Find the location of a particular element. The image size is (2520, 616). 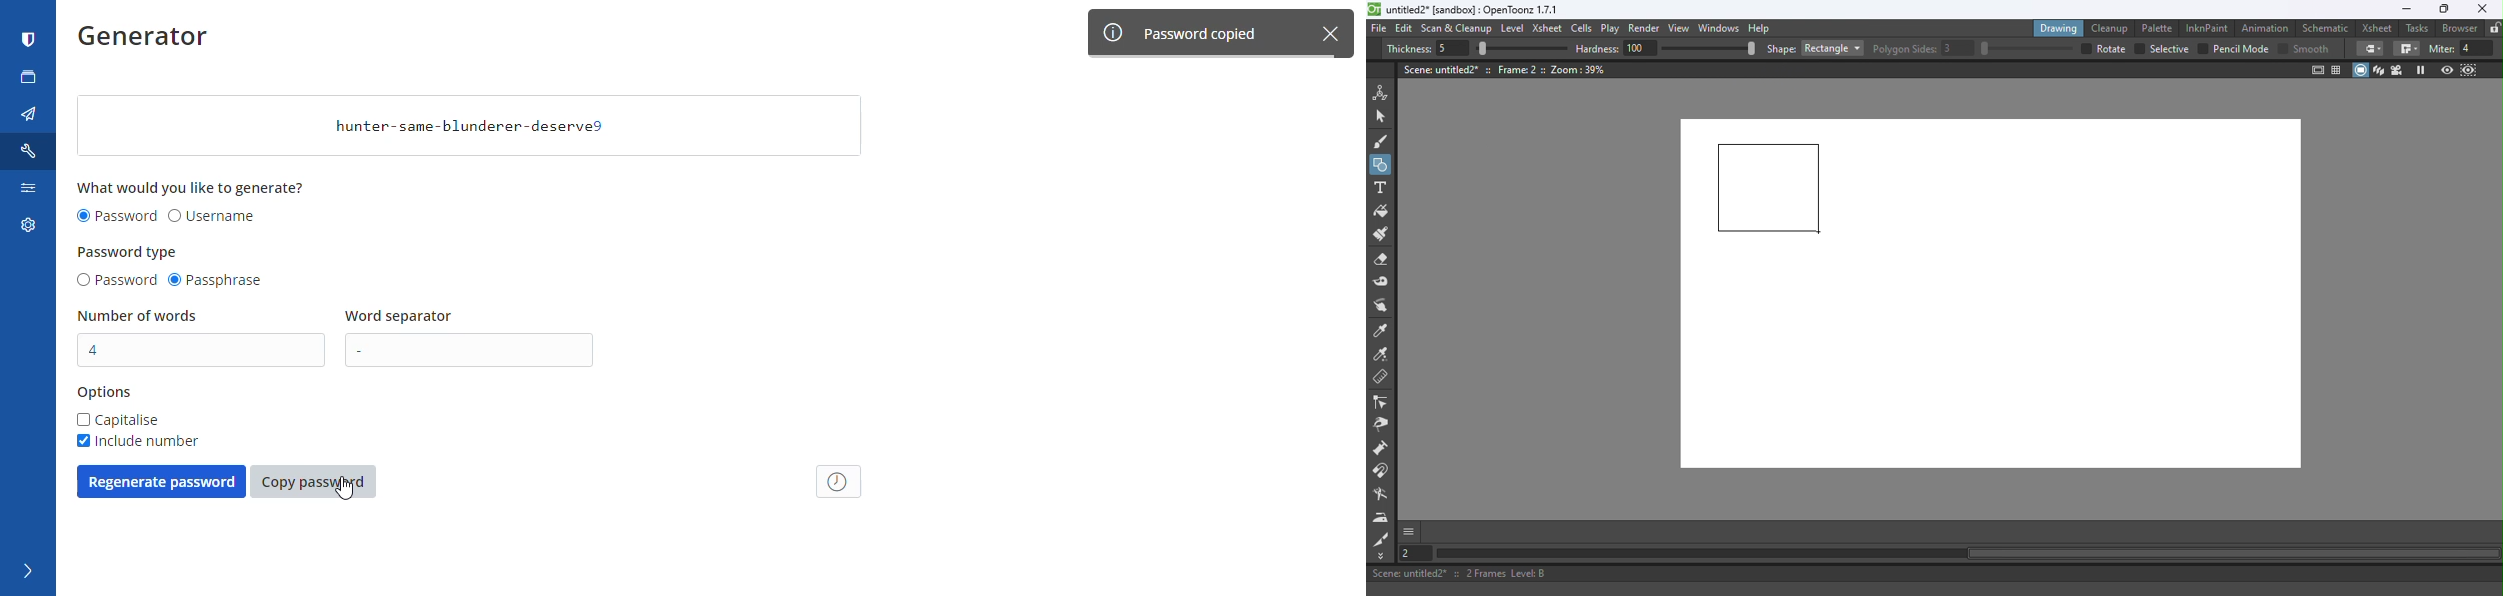

password copied  is located at coordinates (1200, 33).